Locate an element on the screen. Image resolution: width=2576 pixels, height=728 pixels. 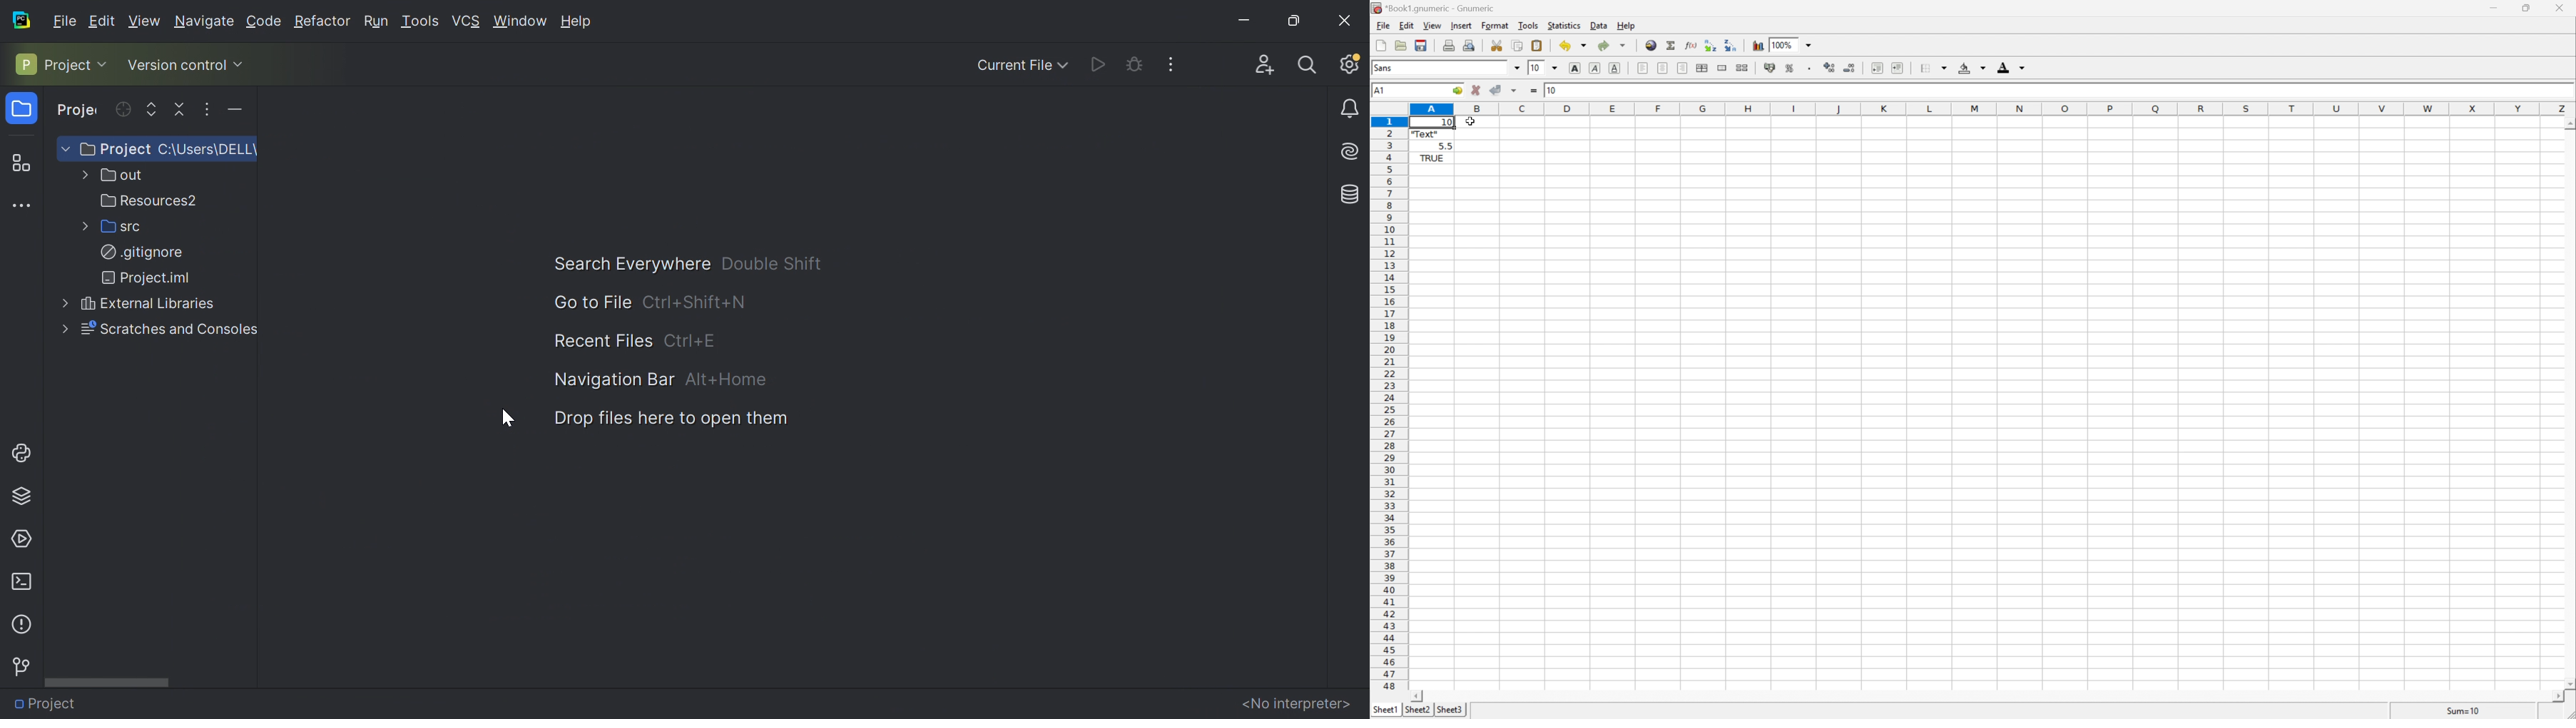
Cursor is located at coordinates (504, 417).